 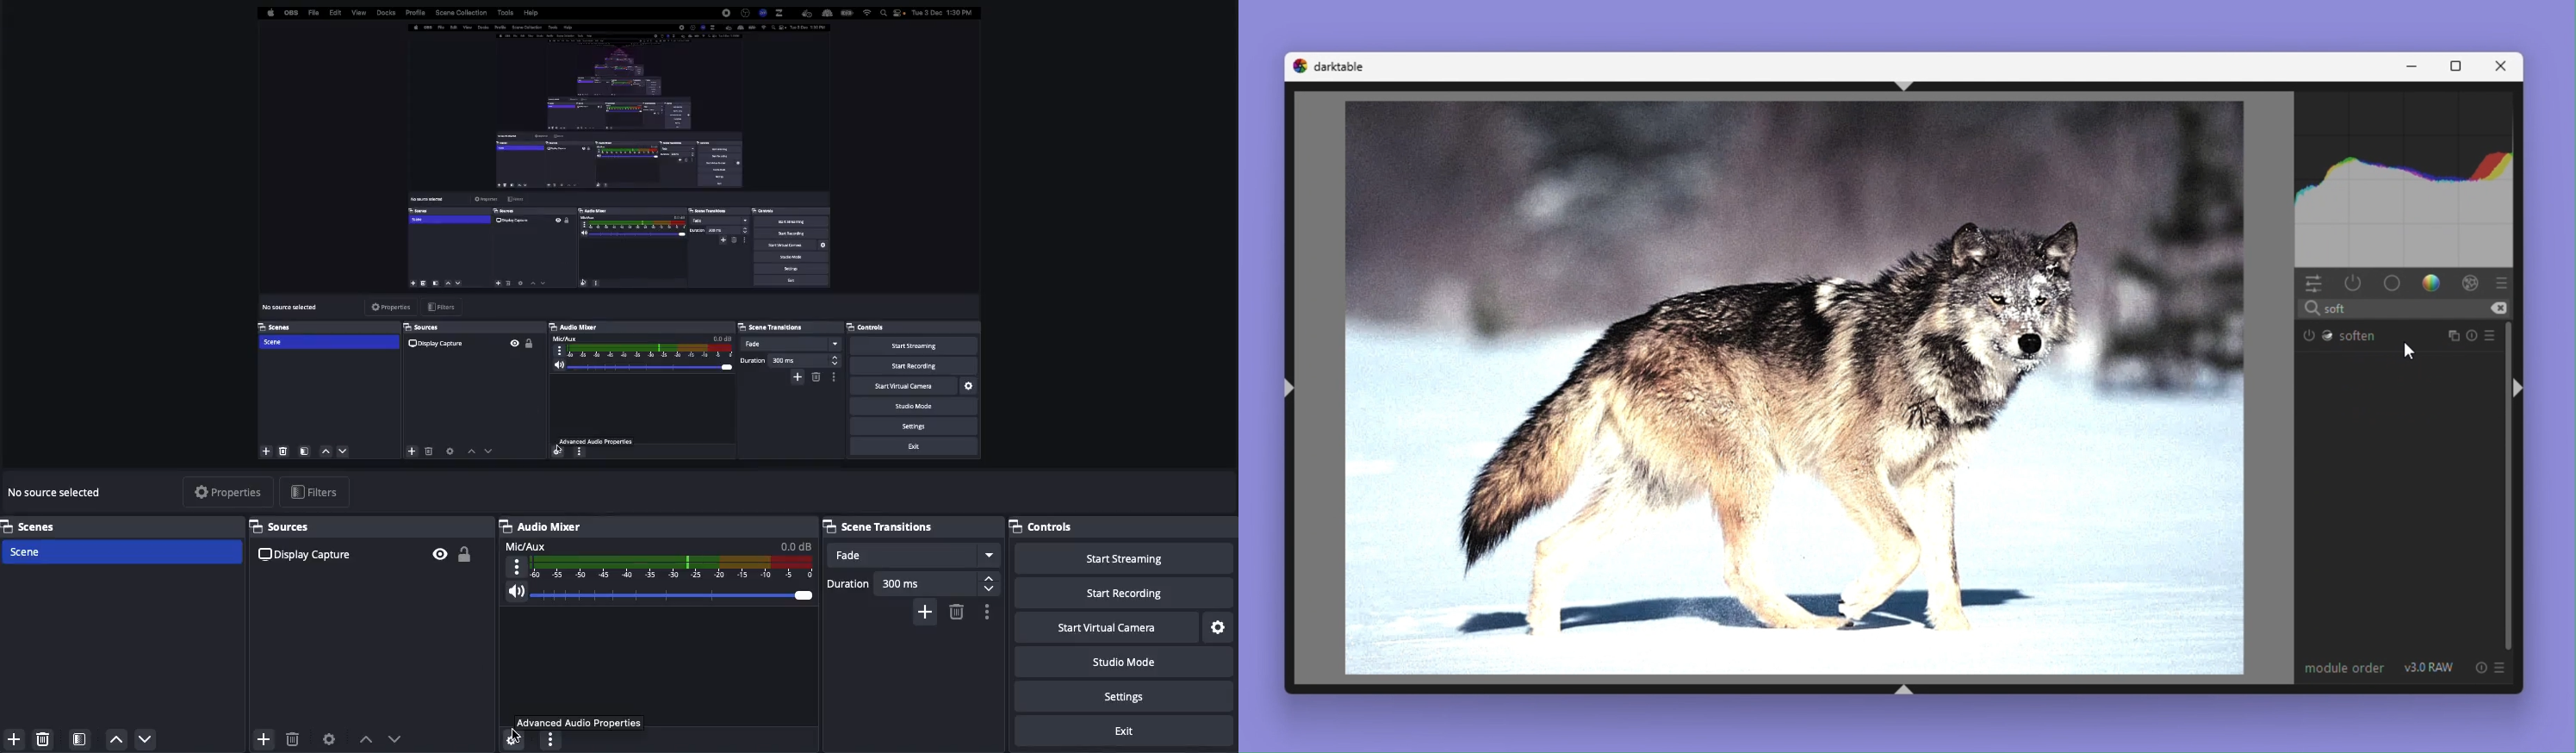 What do you see at coordinates (1124, 592) in the screenshot?
I see `Start recording` at bounding box center [1124, 592].